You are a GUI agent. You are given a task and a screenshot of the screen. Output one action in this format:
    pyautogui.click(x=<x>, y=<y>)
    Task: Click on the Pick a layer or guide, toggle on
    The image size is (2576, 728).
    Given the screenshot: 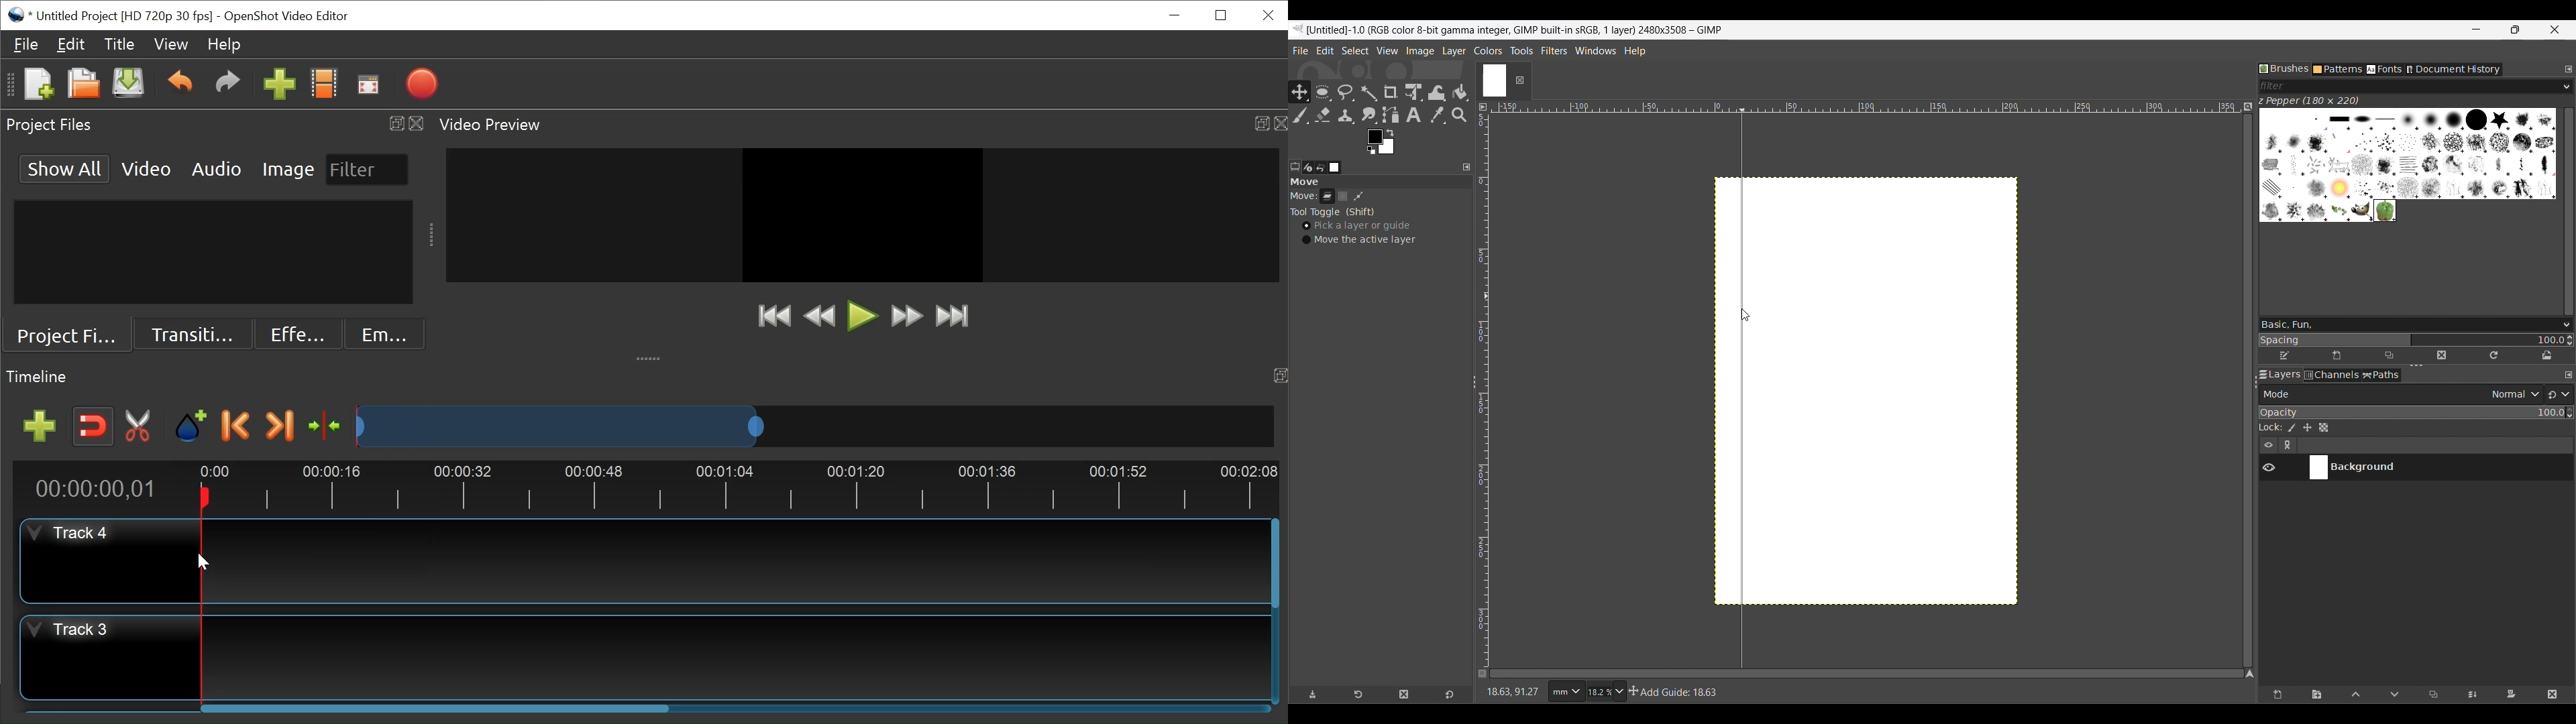 What is the action you would take?
    pyautogui.click(x=1356, y=226)
    